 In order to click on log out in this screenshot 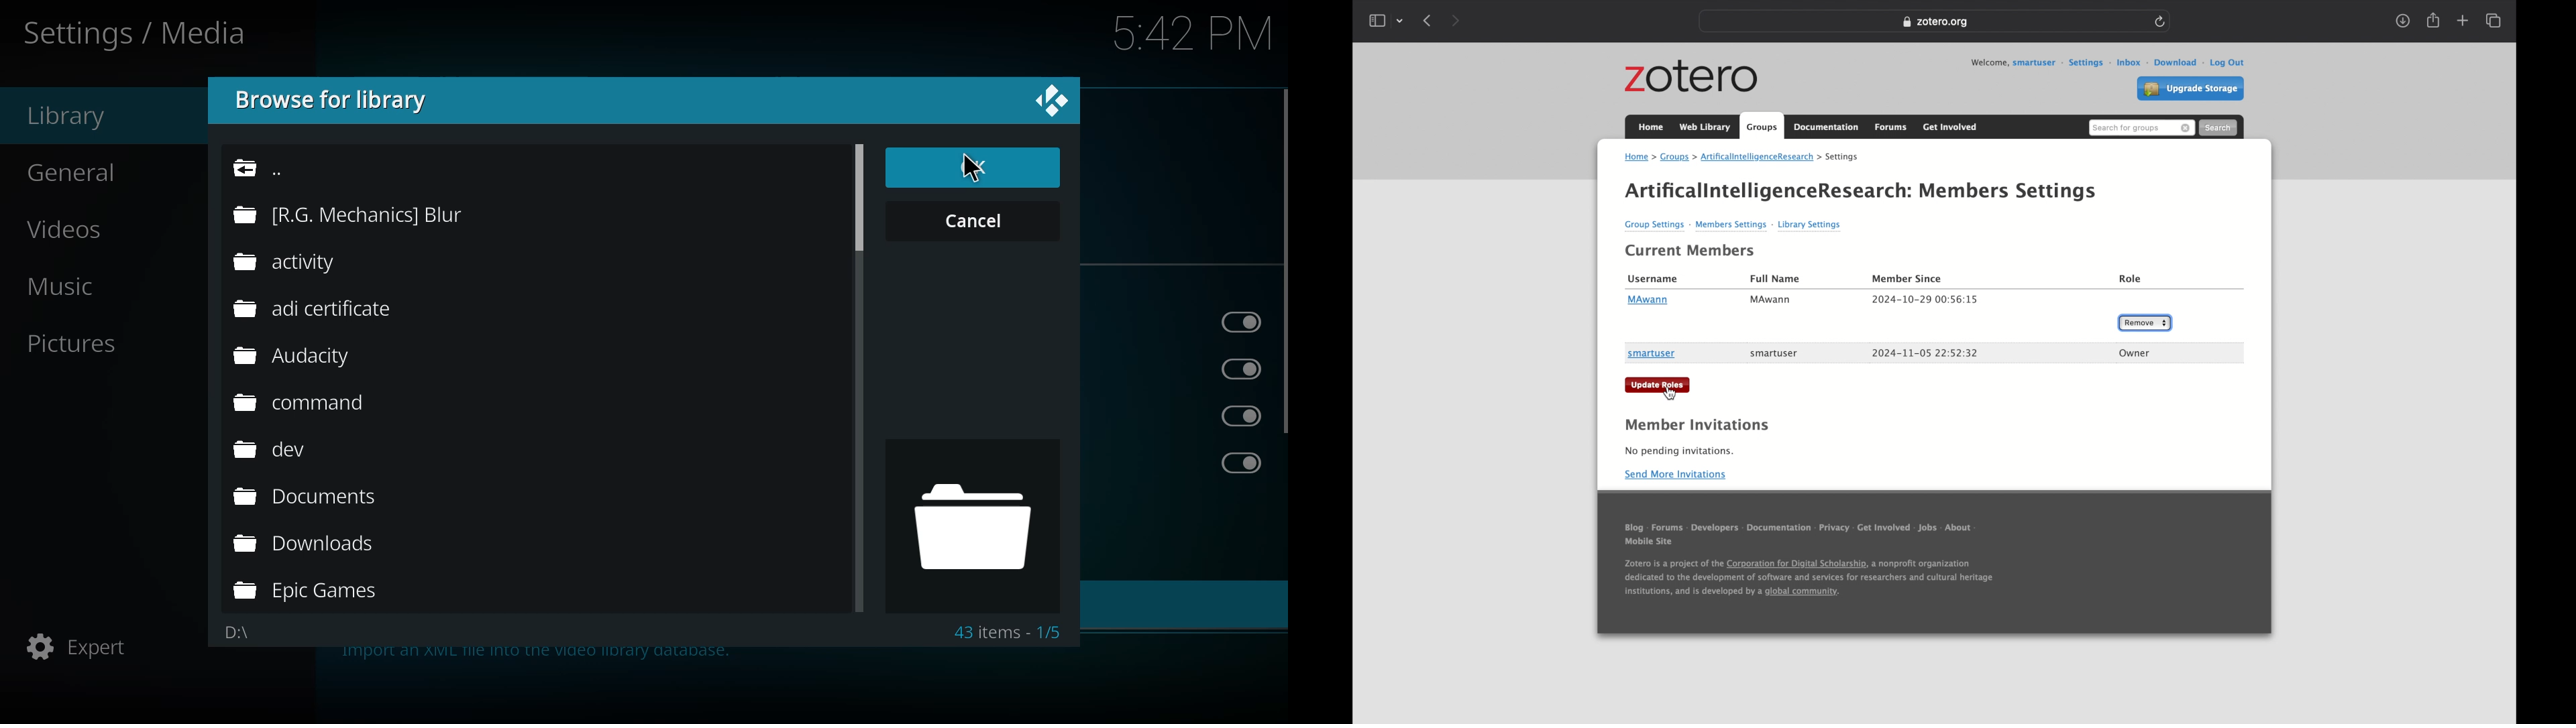, I will do `click(2223, 63)`.